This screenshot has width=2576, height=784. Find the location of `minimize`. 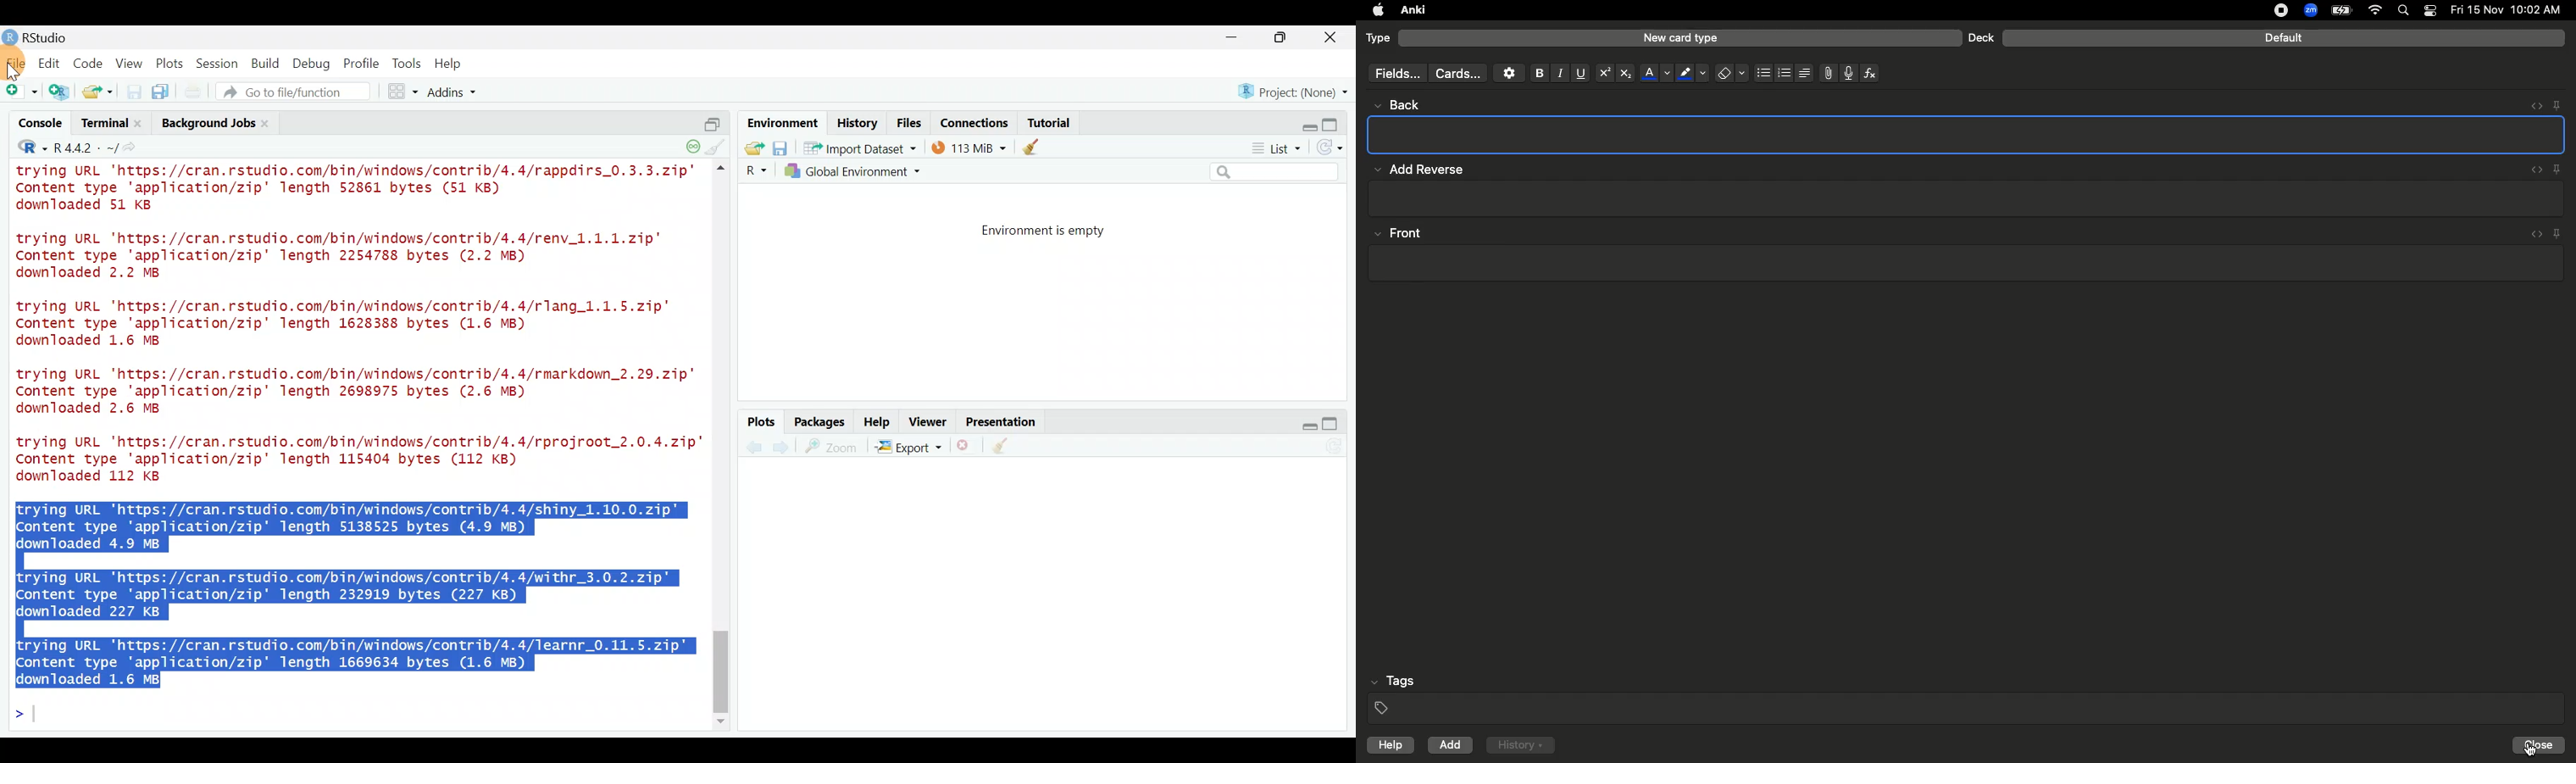

minimize is located at coordinates (1239, 38).